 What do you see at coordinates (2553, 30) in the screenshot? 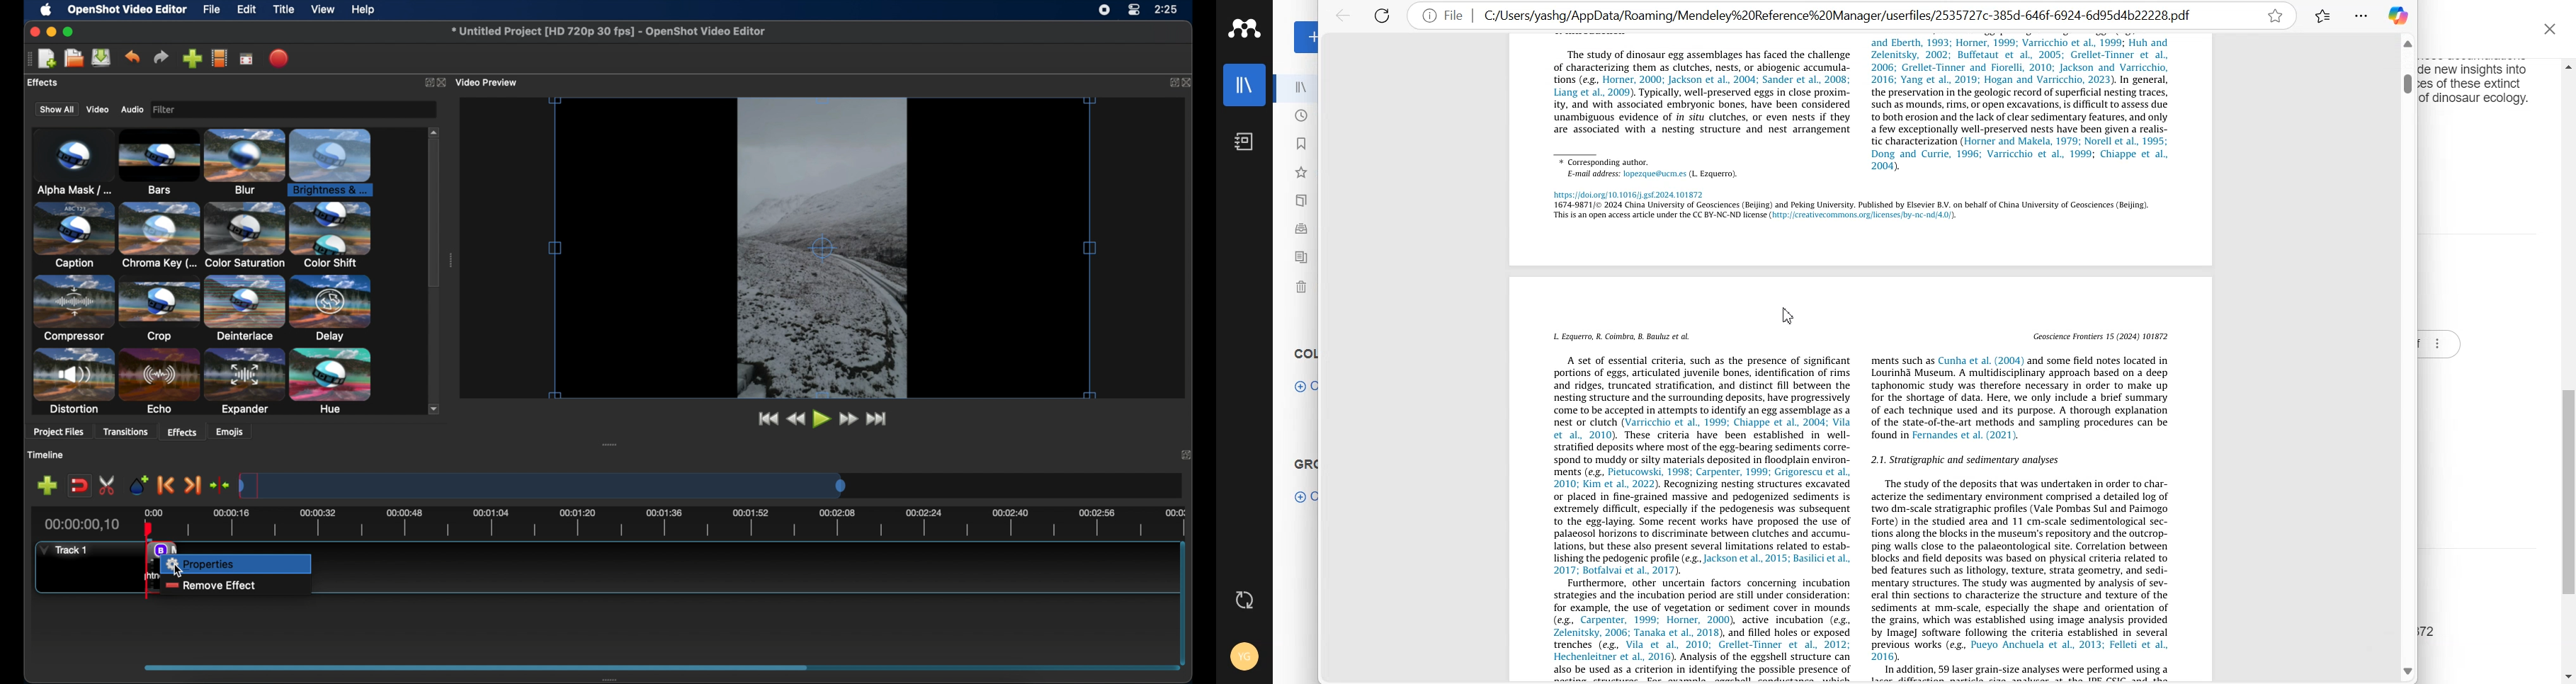
I see `Close` at bounding box center [2553, 30].